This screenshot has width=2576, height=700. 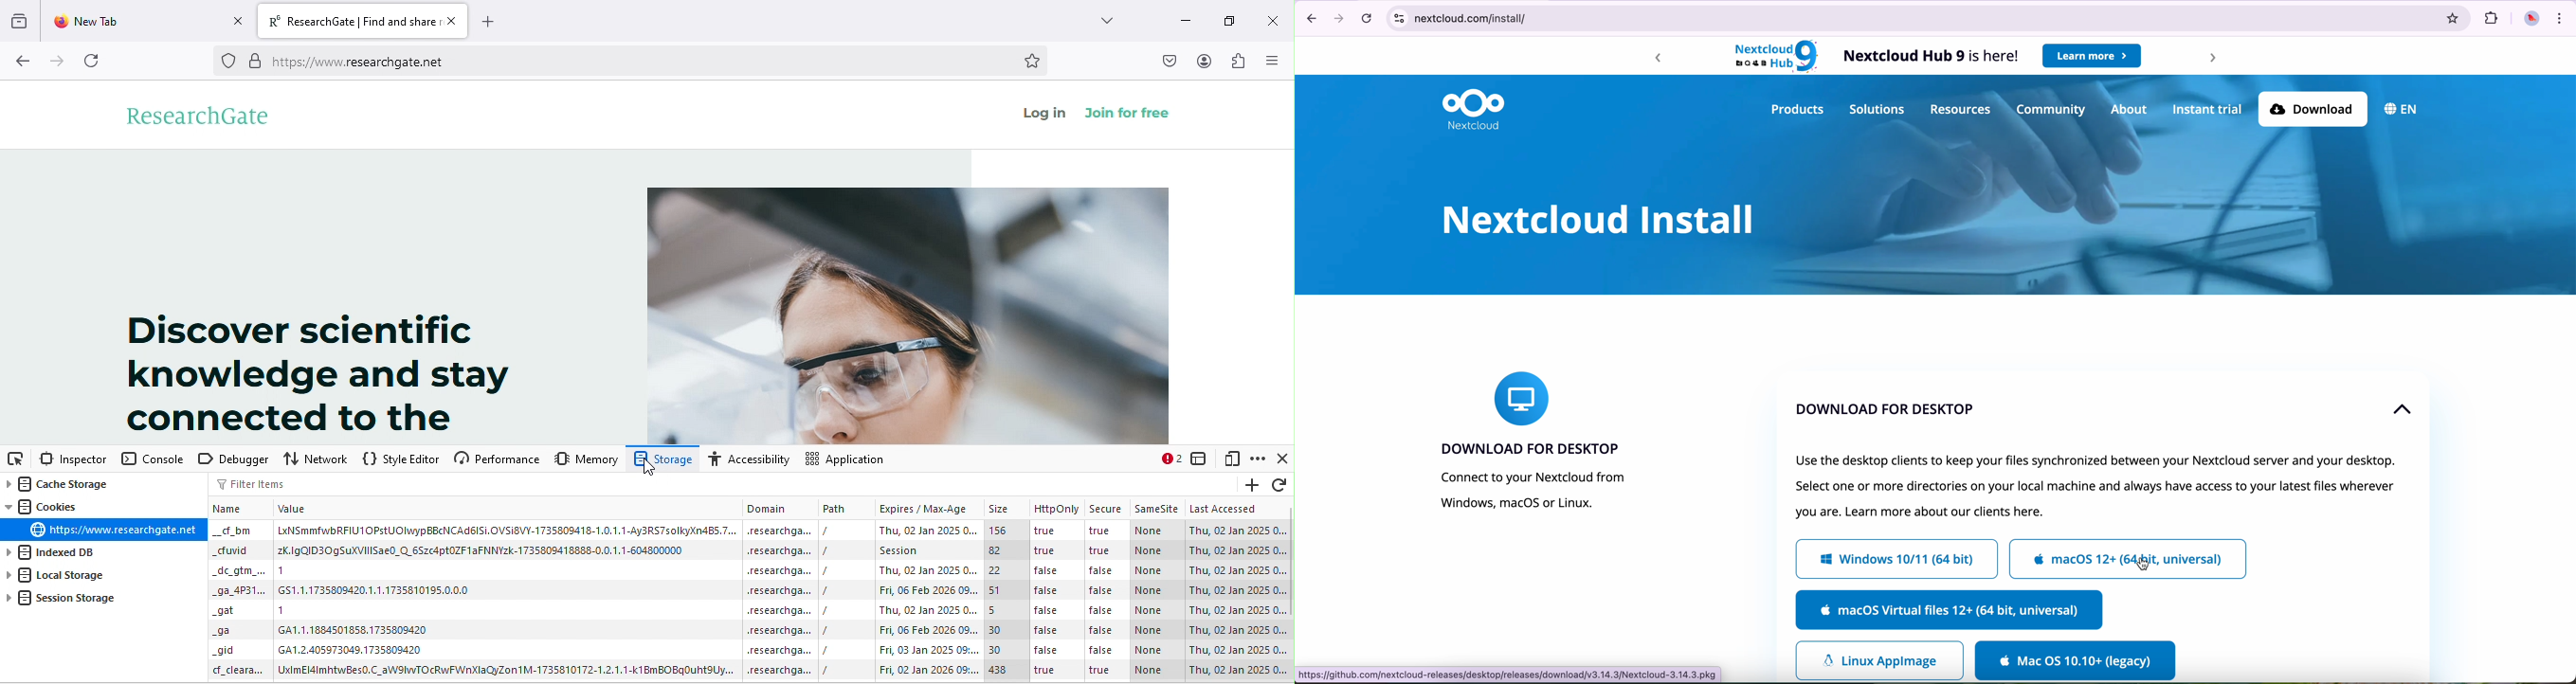 I want to click on true, so click(x=1048, y=672).